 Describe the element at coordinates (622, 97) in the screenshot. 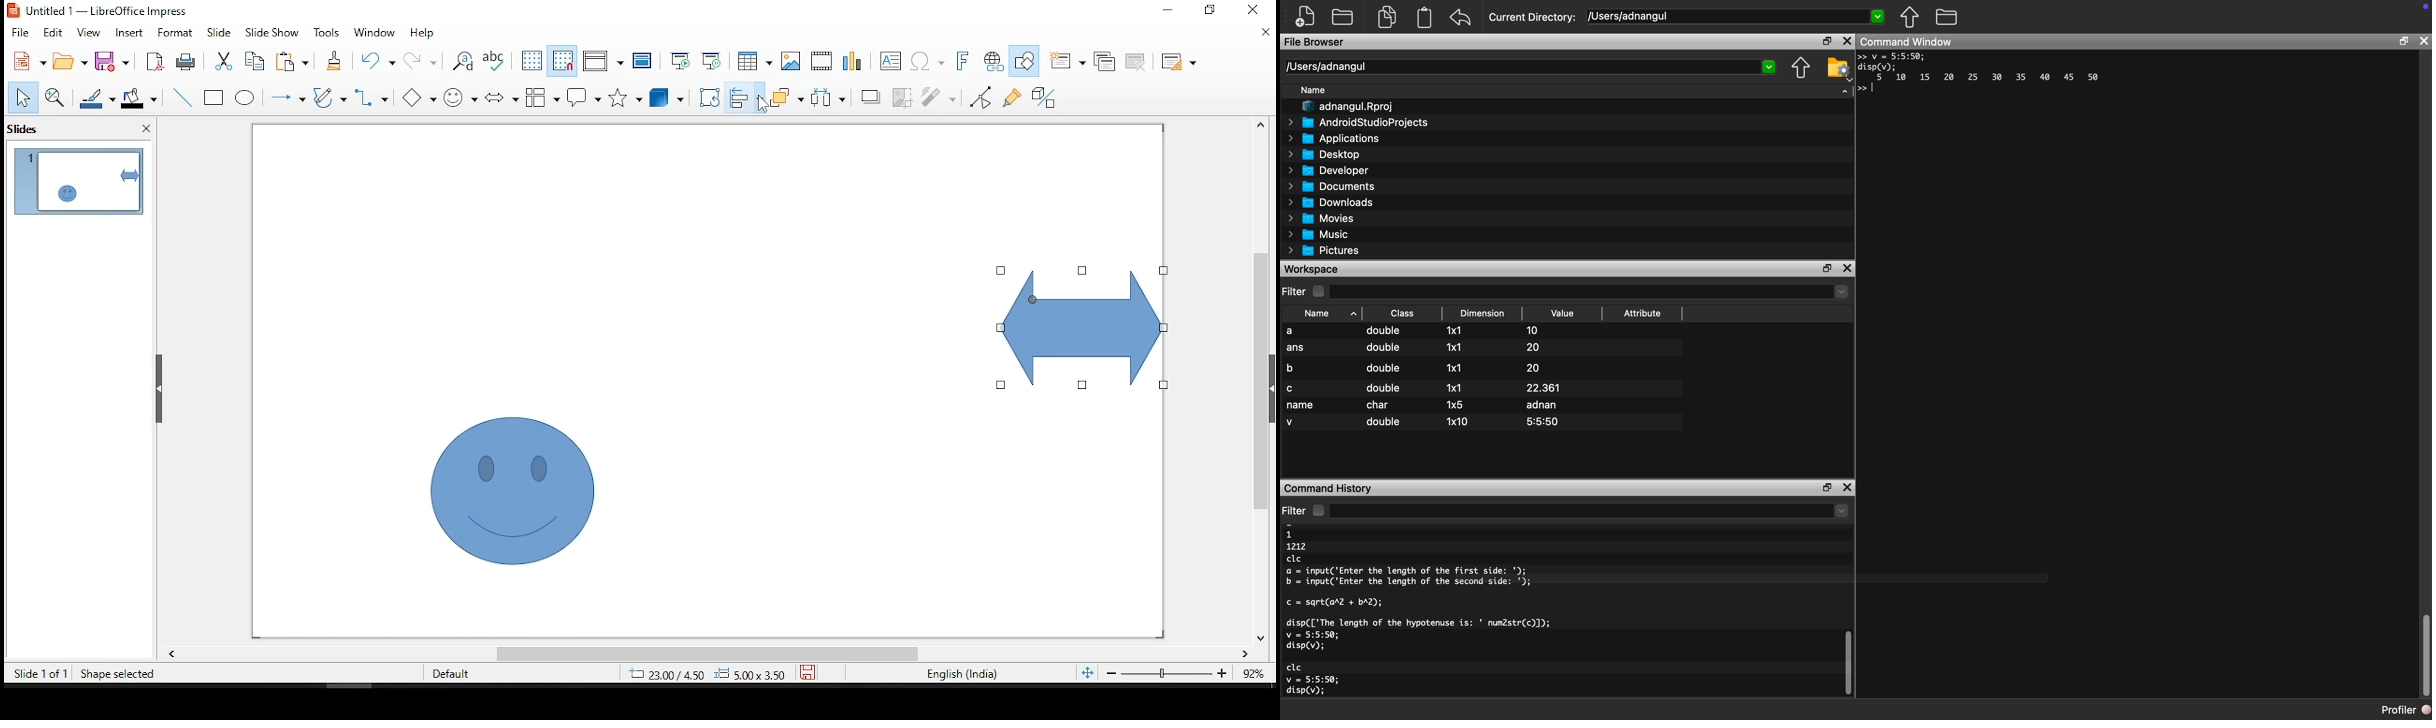

I see `stars and banners` at that location.